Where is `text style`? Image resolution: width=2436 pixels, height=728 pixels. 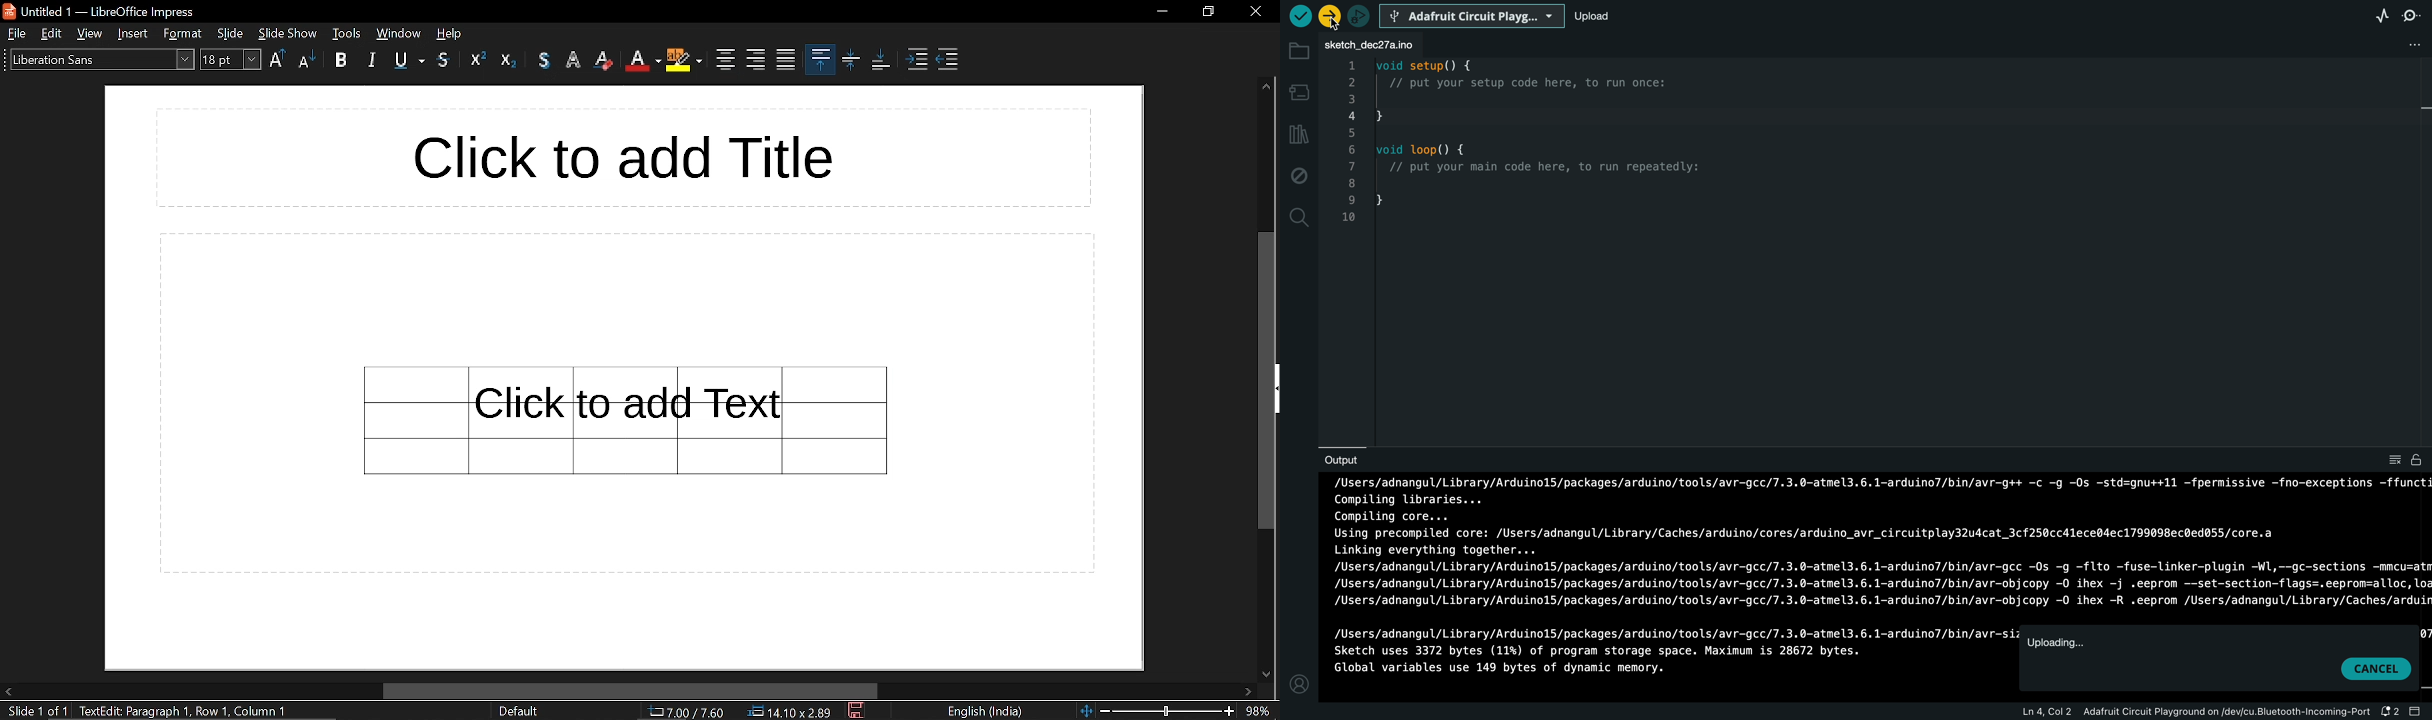
text style is located at coordinates (99, 59).